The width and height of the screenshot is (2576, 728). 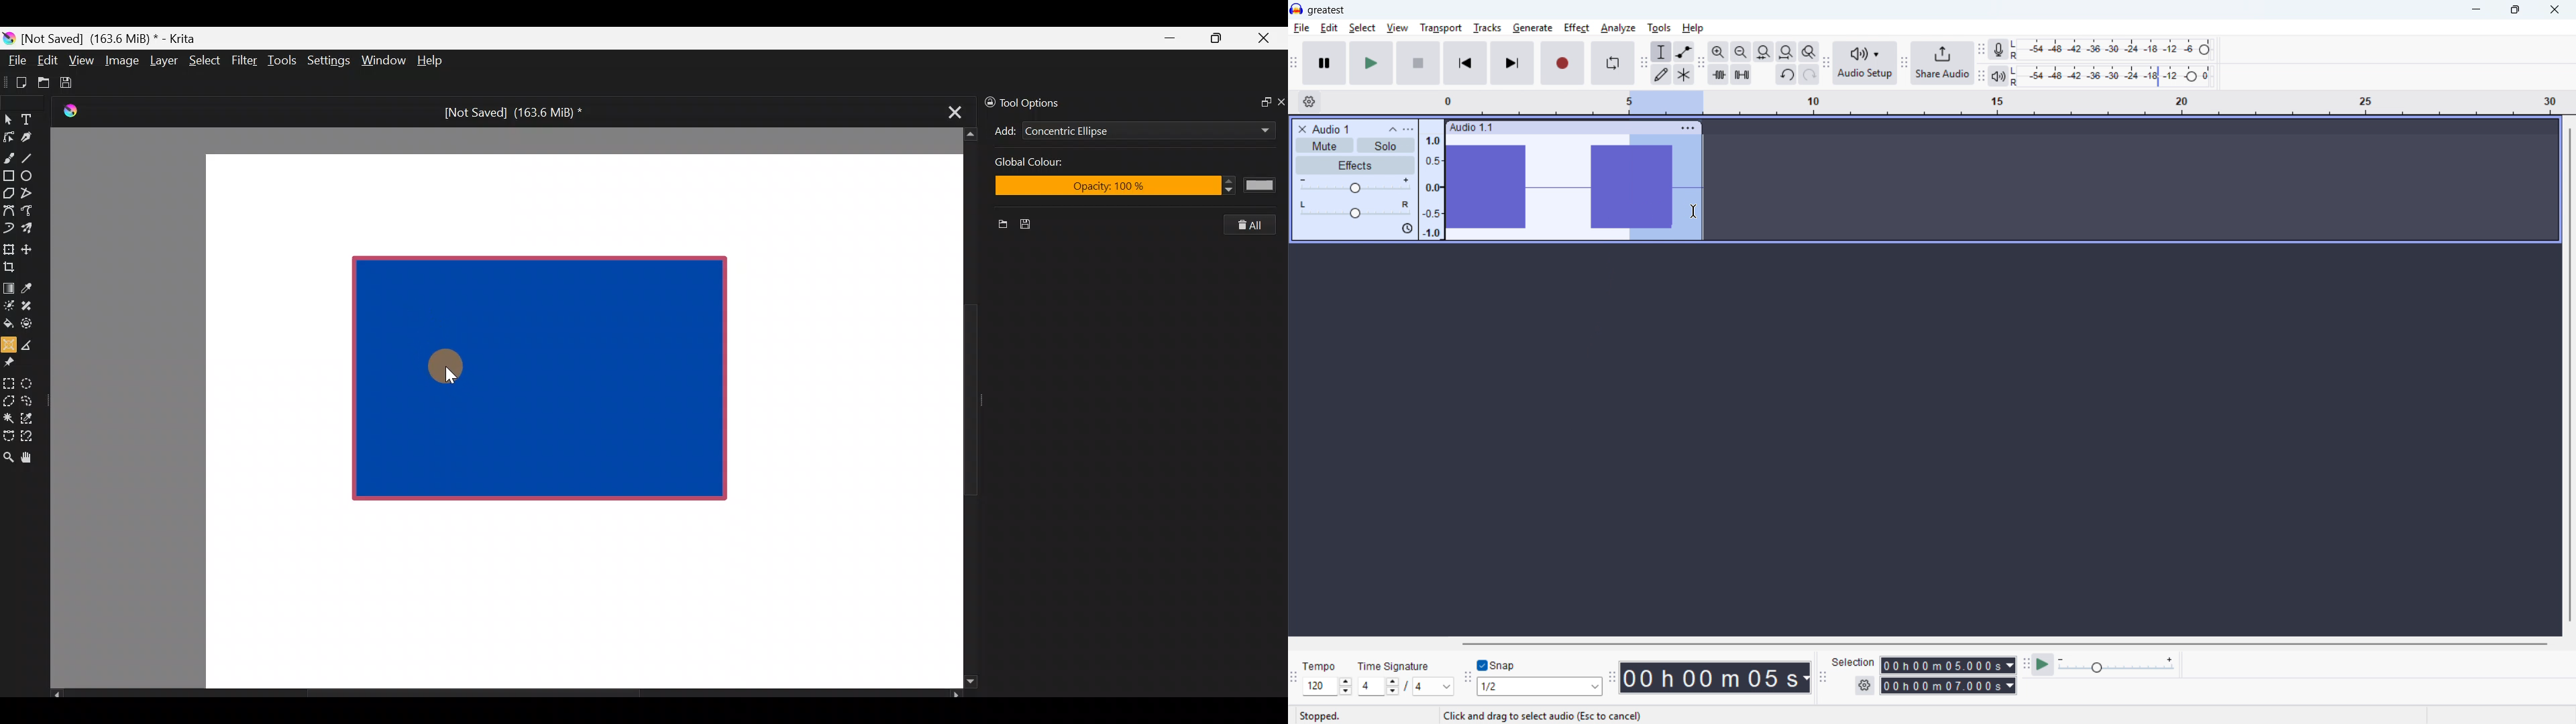 I want to click on Colourise mask tool, so click(x=9, y=304).